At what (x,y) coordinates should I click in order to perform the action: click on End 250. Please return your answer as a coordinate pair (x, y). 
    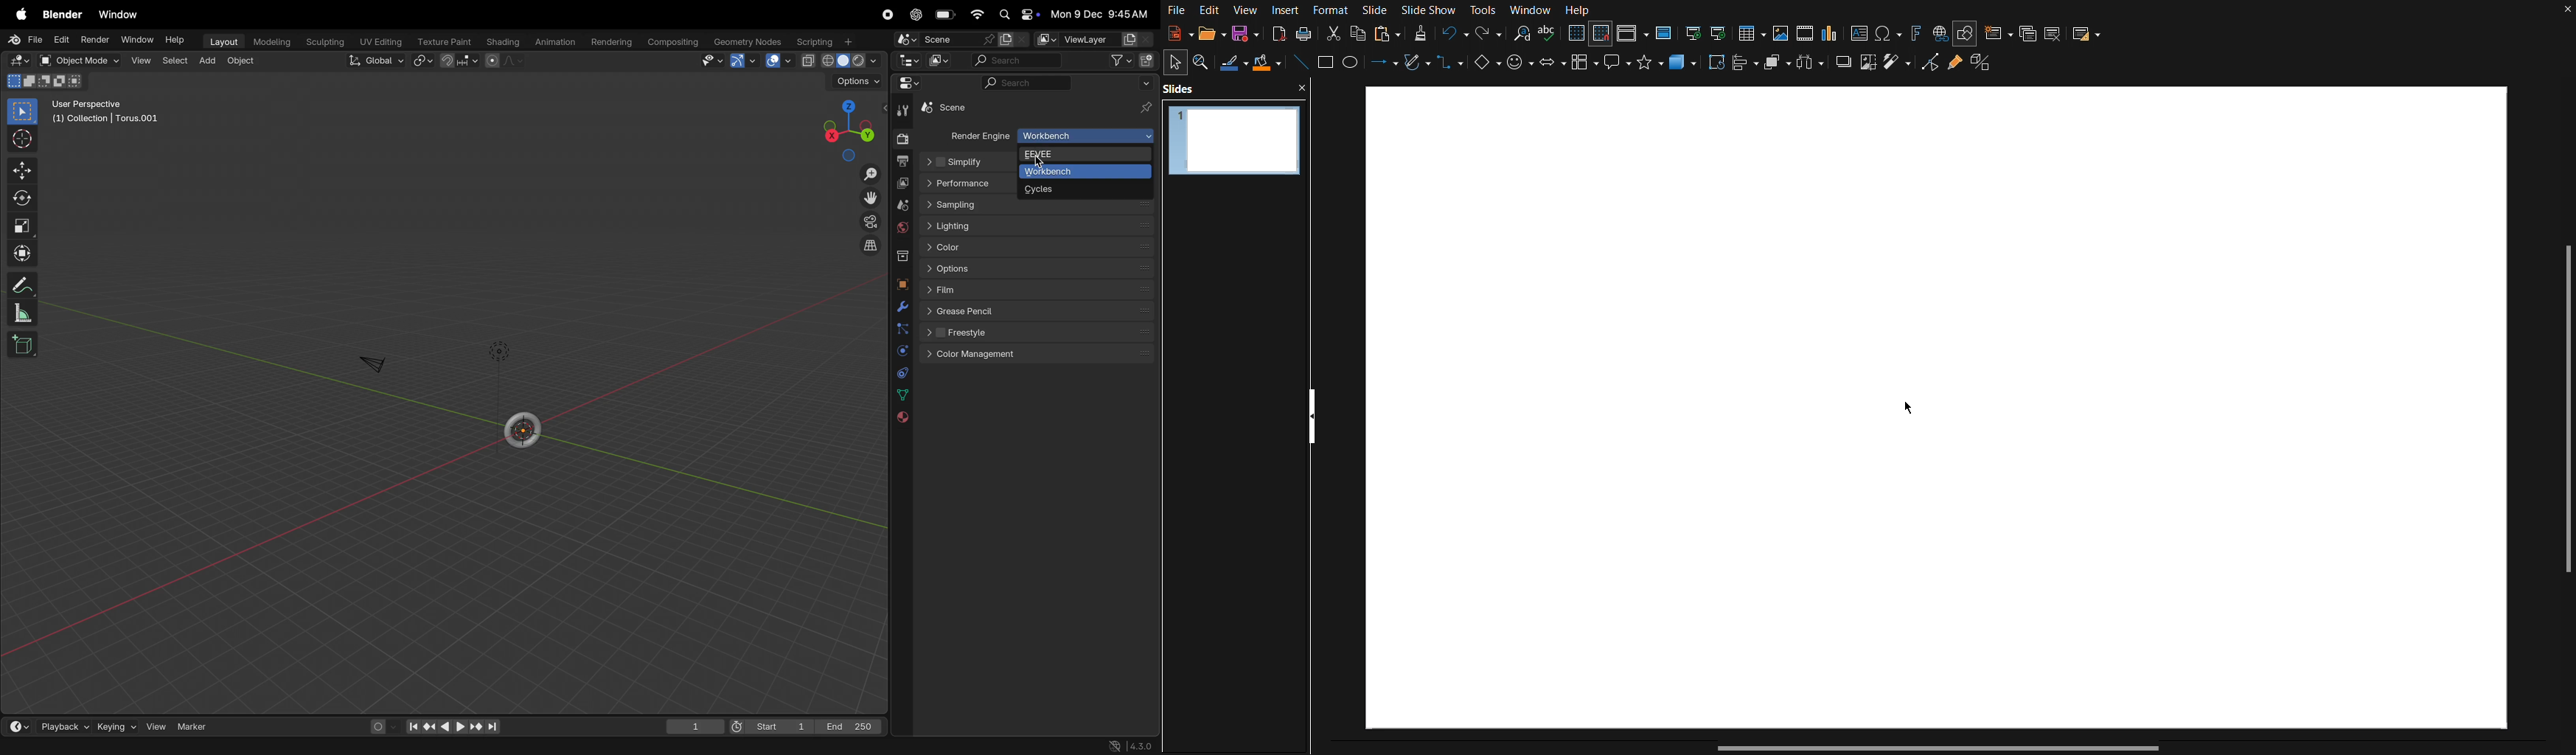
    Looking at the image, I should click on (850, 727).